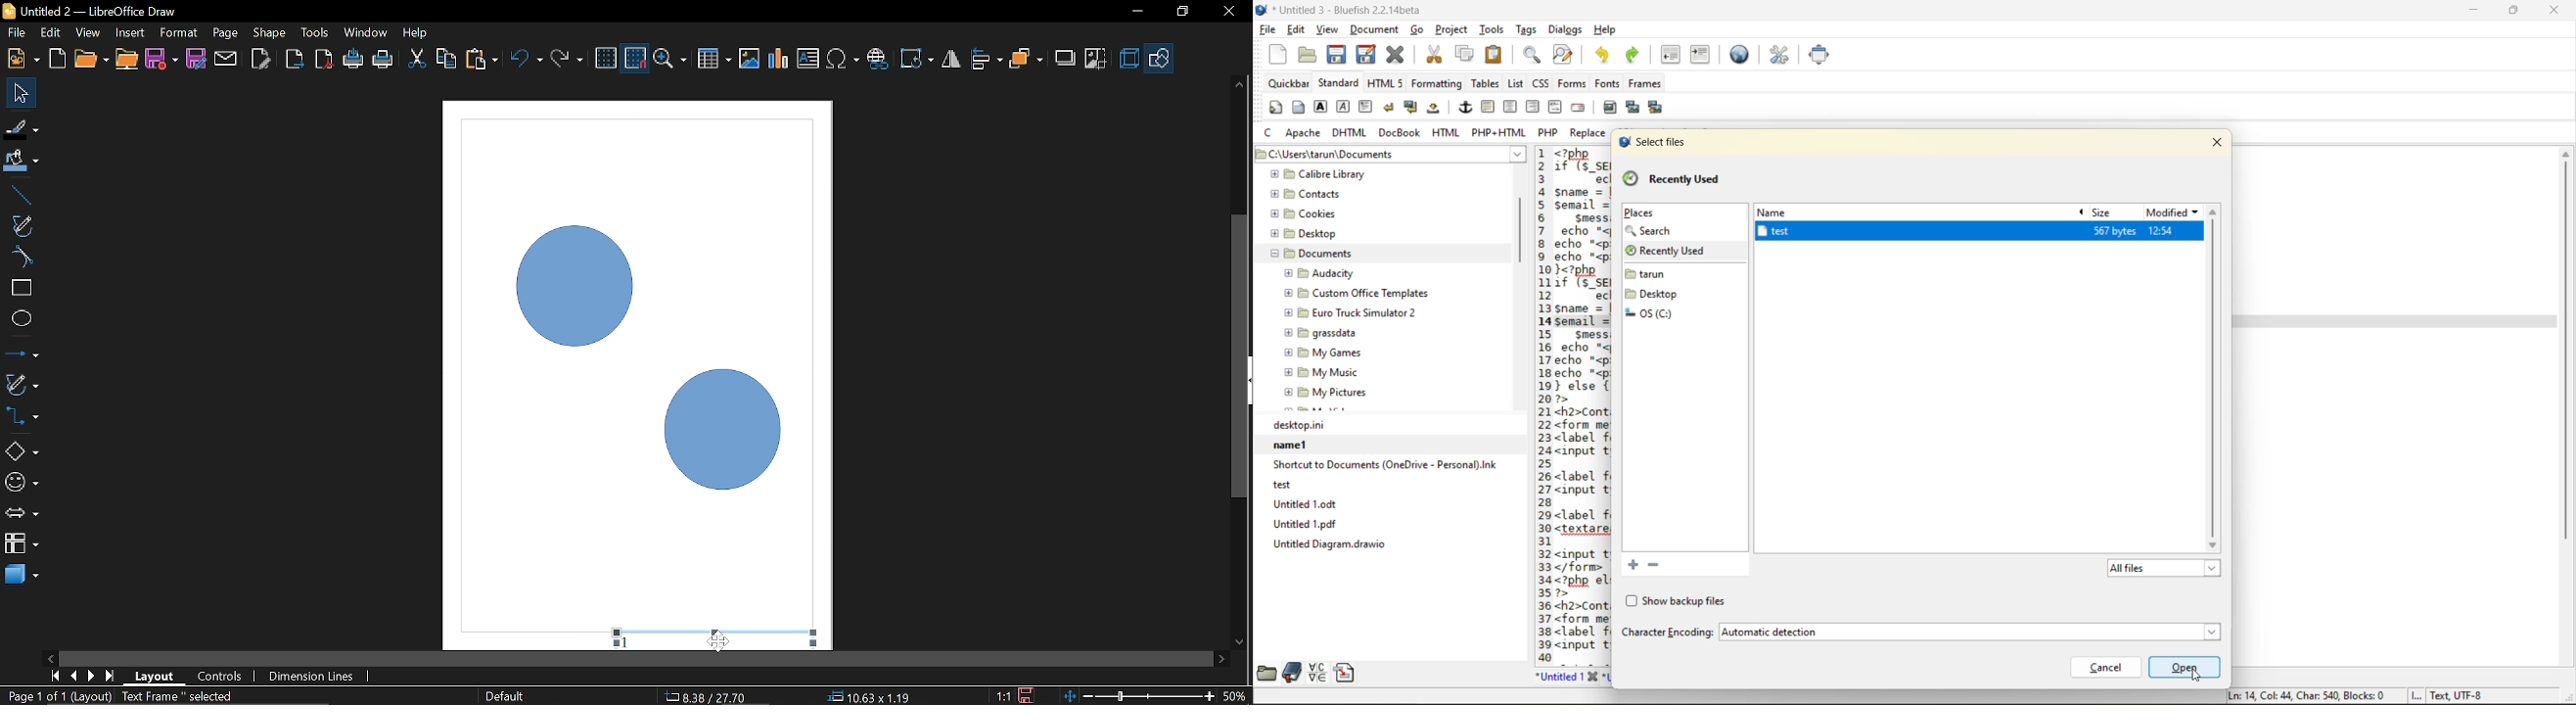  I want to click on character encoding, so click(1666, 633).